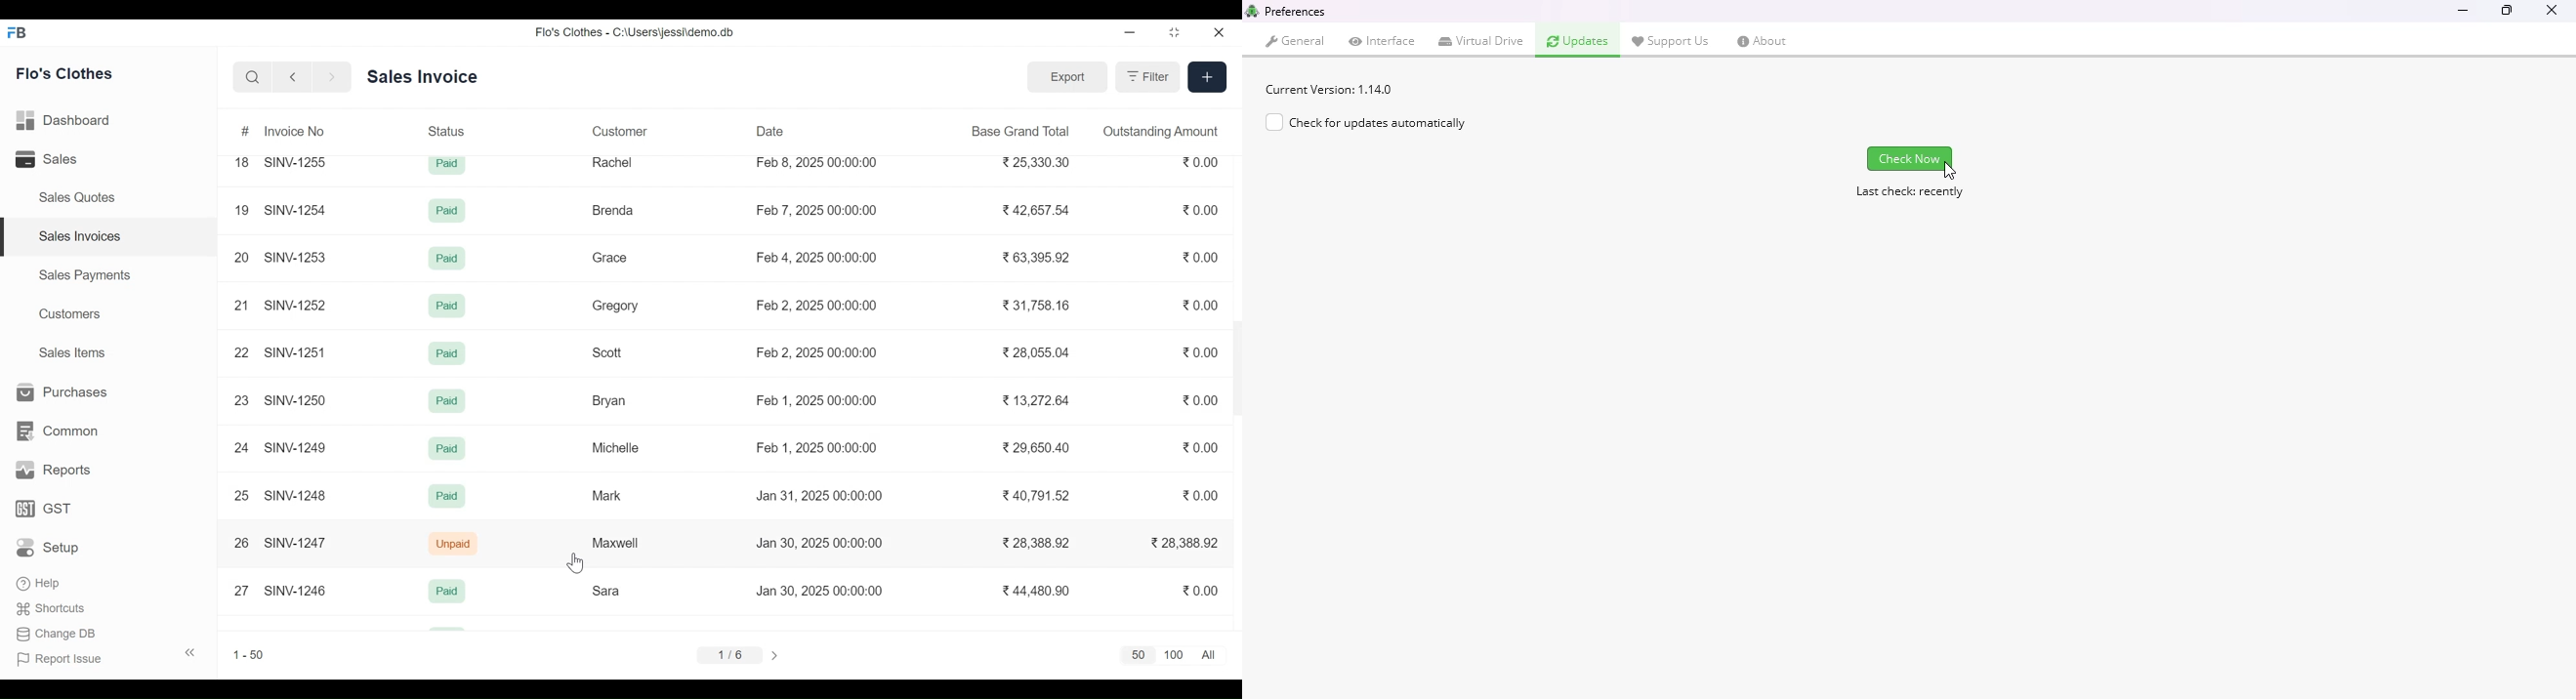  I want to click on Maxwell, so click(621, 544).